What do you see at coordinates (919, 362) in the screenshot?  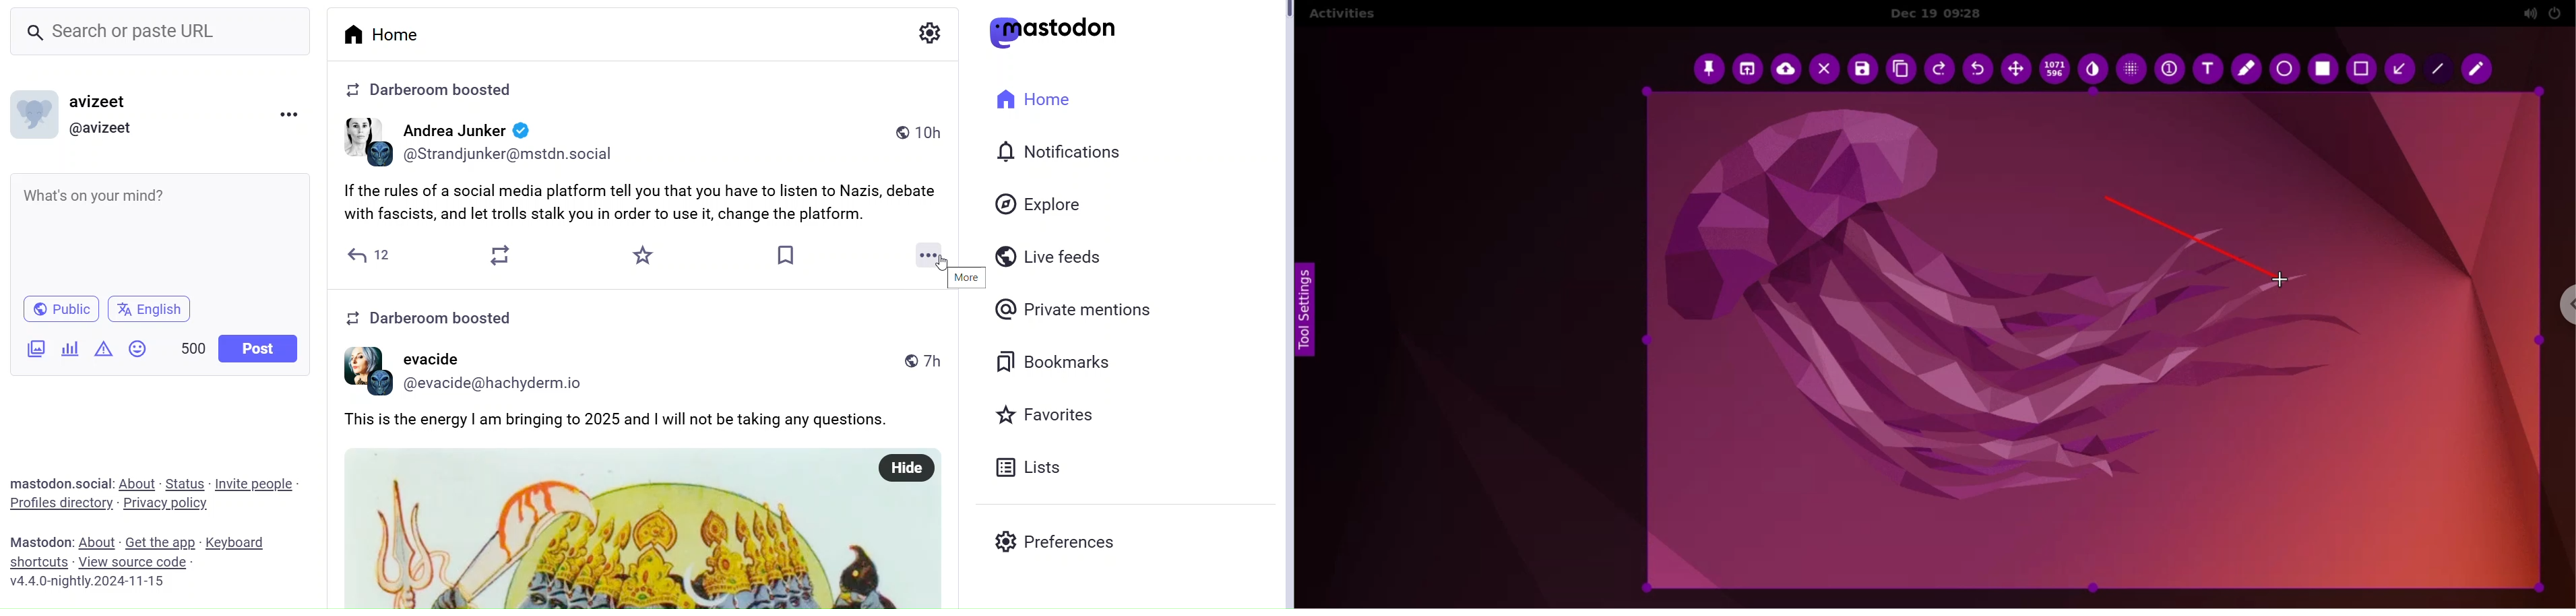 I see `time` at bounding box center [919, 362].